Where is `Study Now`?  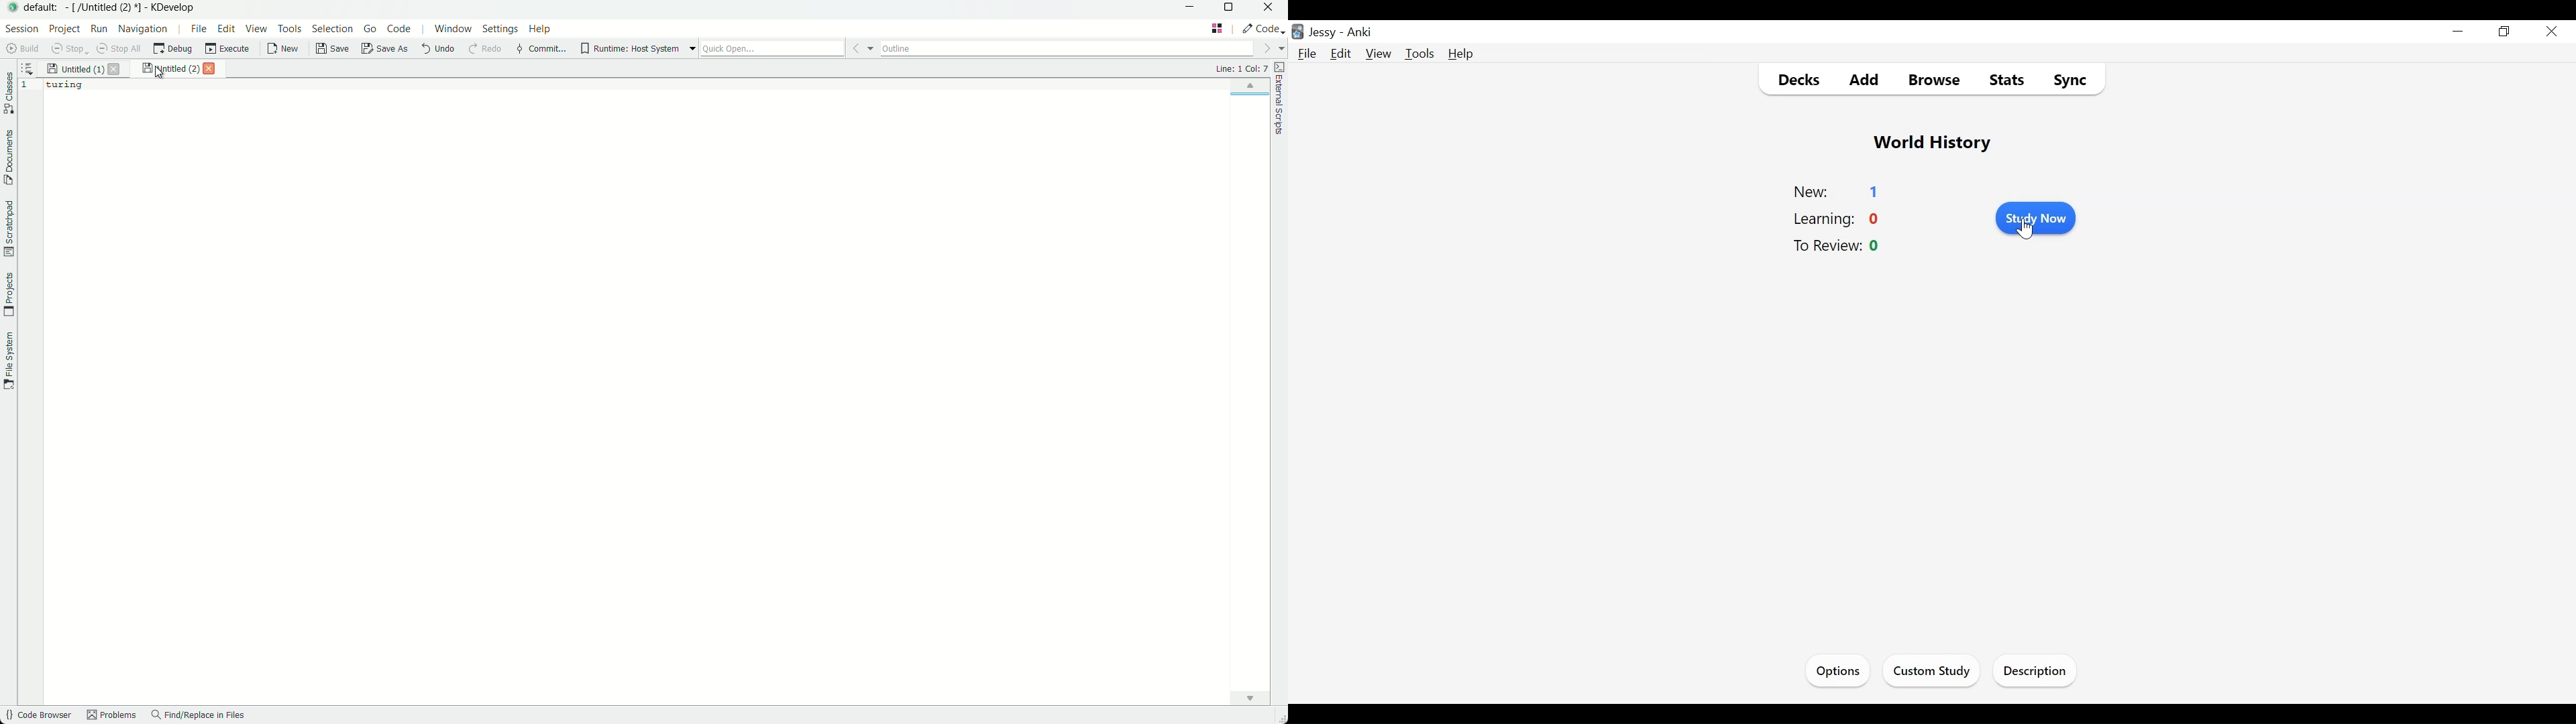
Study Now is located at coordinates (2035, 217).